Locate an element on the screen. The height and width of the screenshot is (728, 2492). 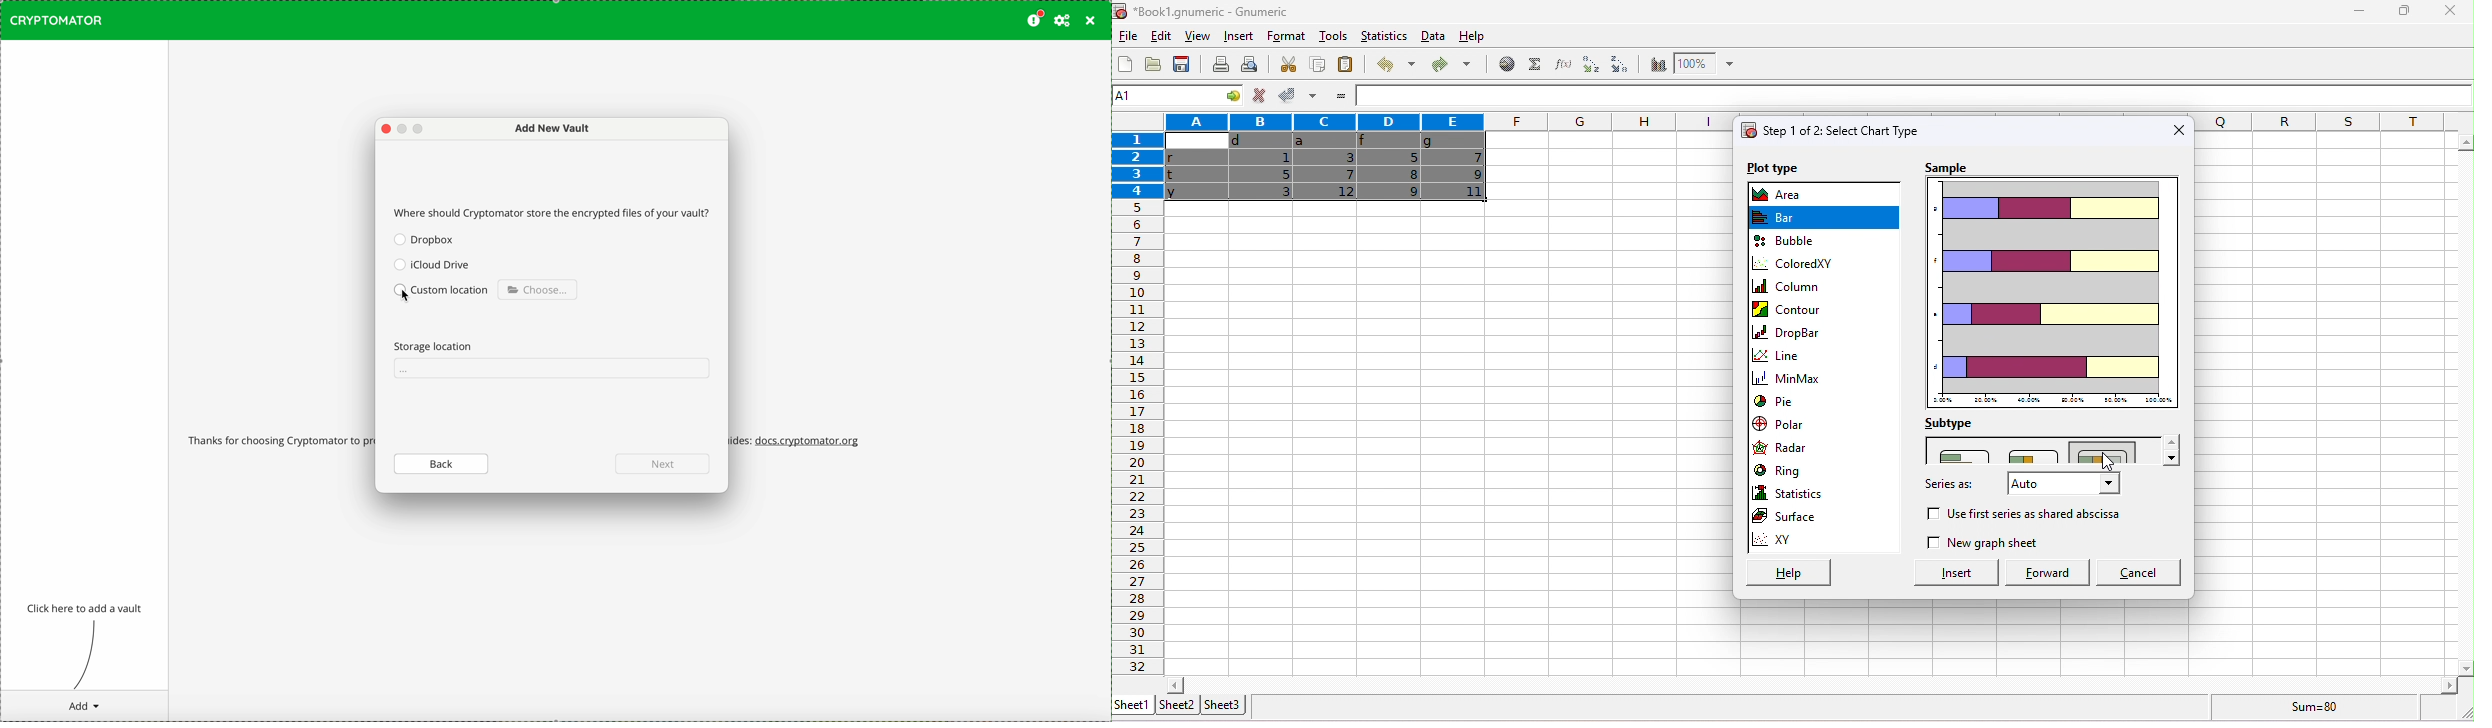
hyperlink is located at coordinates (1504, 63).